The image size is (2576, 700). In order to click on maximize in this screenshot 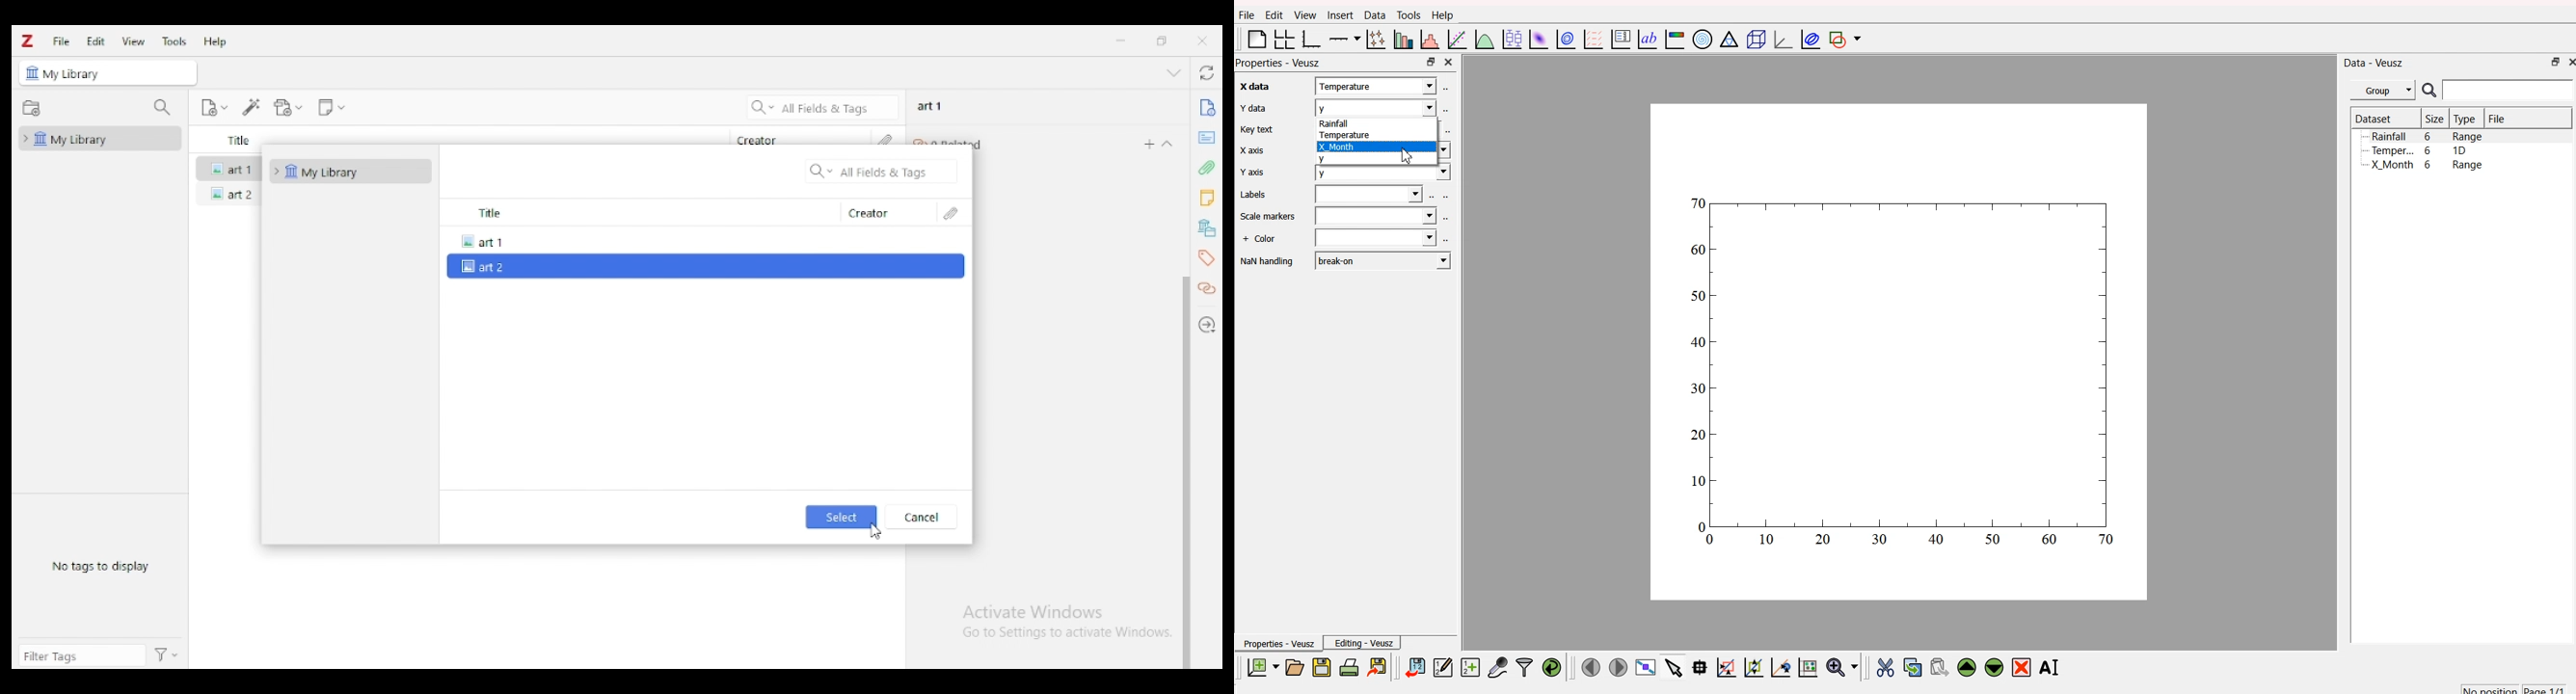, I will do `click(1163, 41)`.